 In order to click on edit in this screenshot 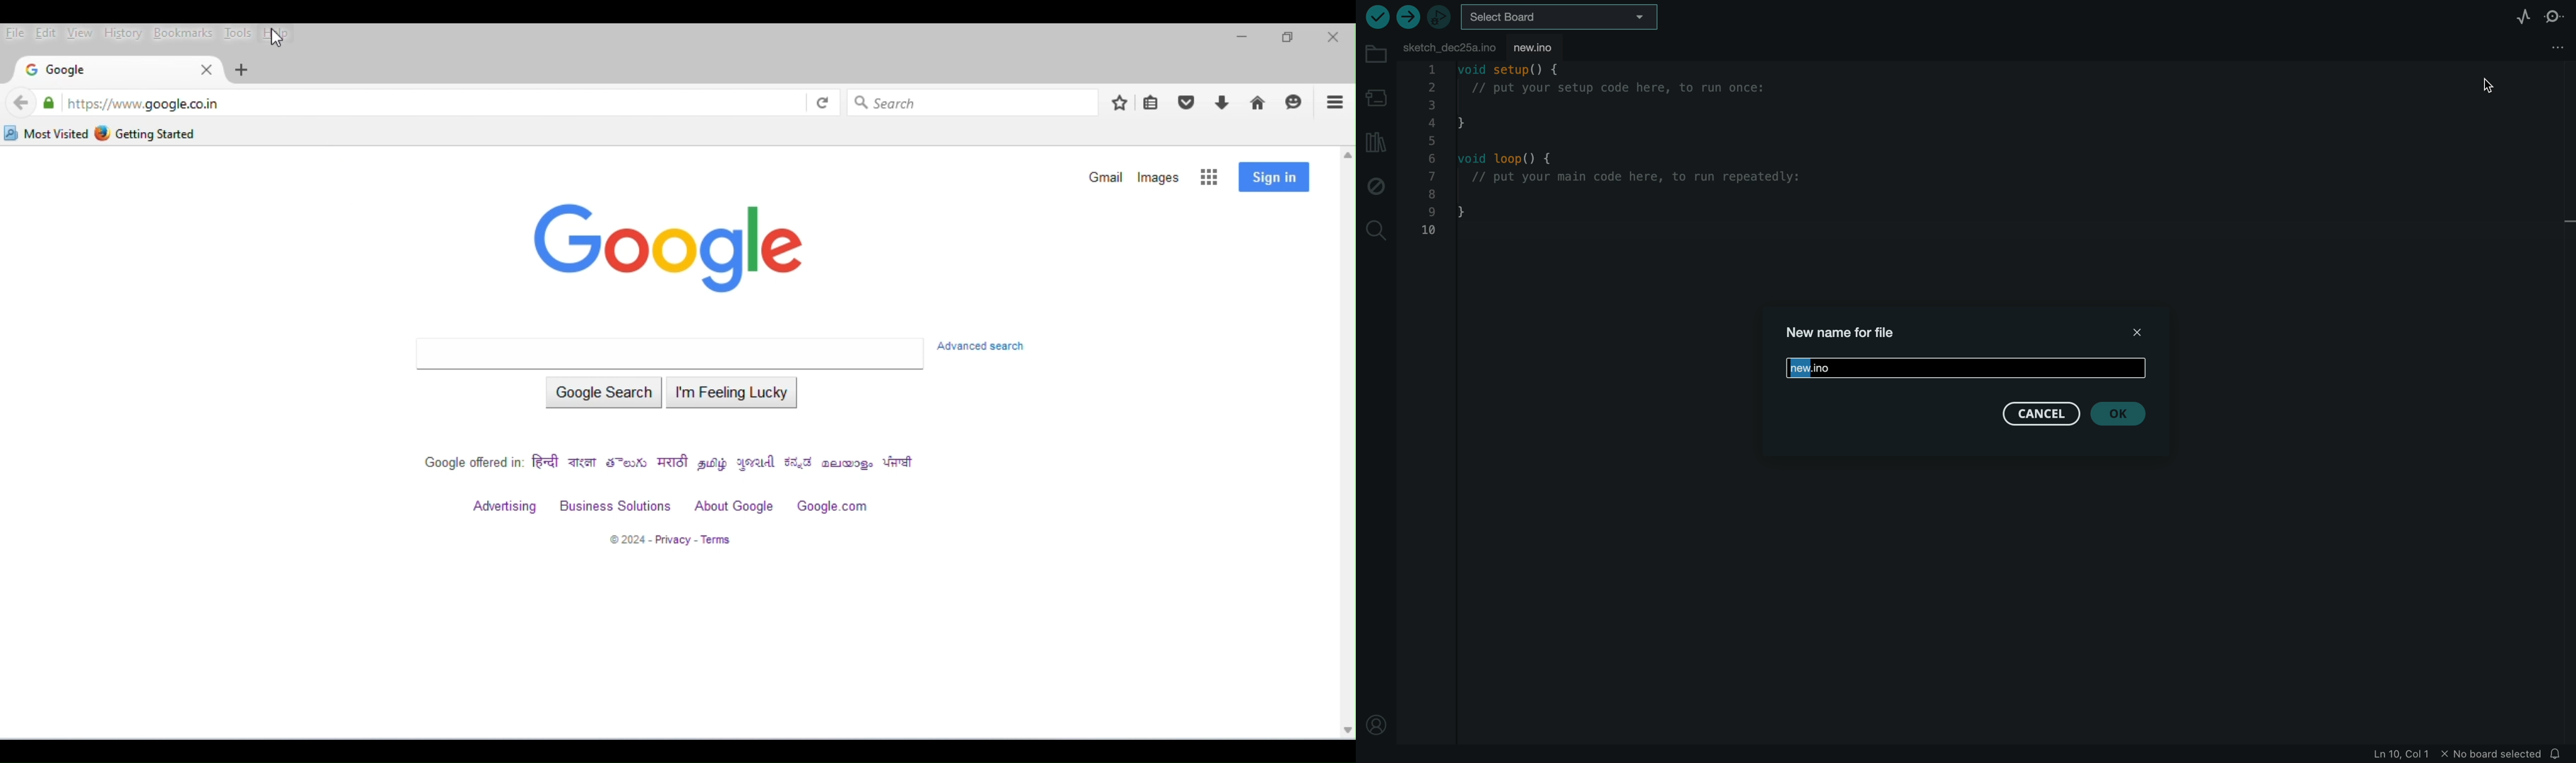, I will do `click(46, 32)`.